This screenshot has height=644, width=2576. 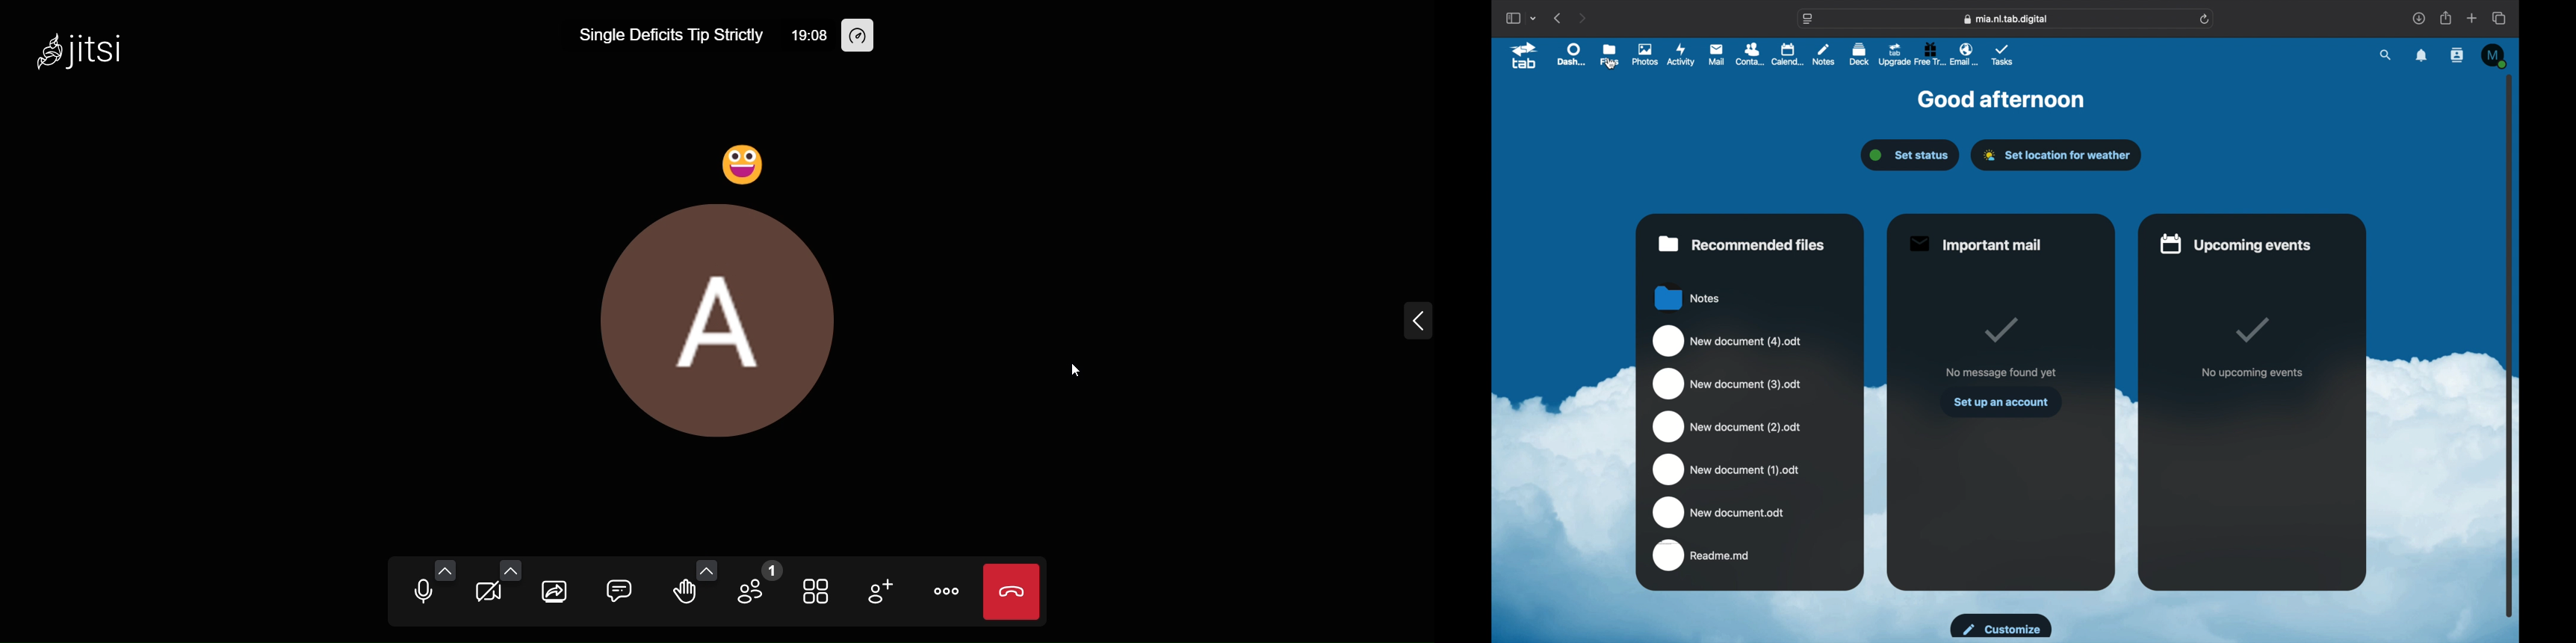 I want to click on next, so click(x=1582, y=18).